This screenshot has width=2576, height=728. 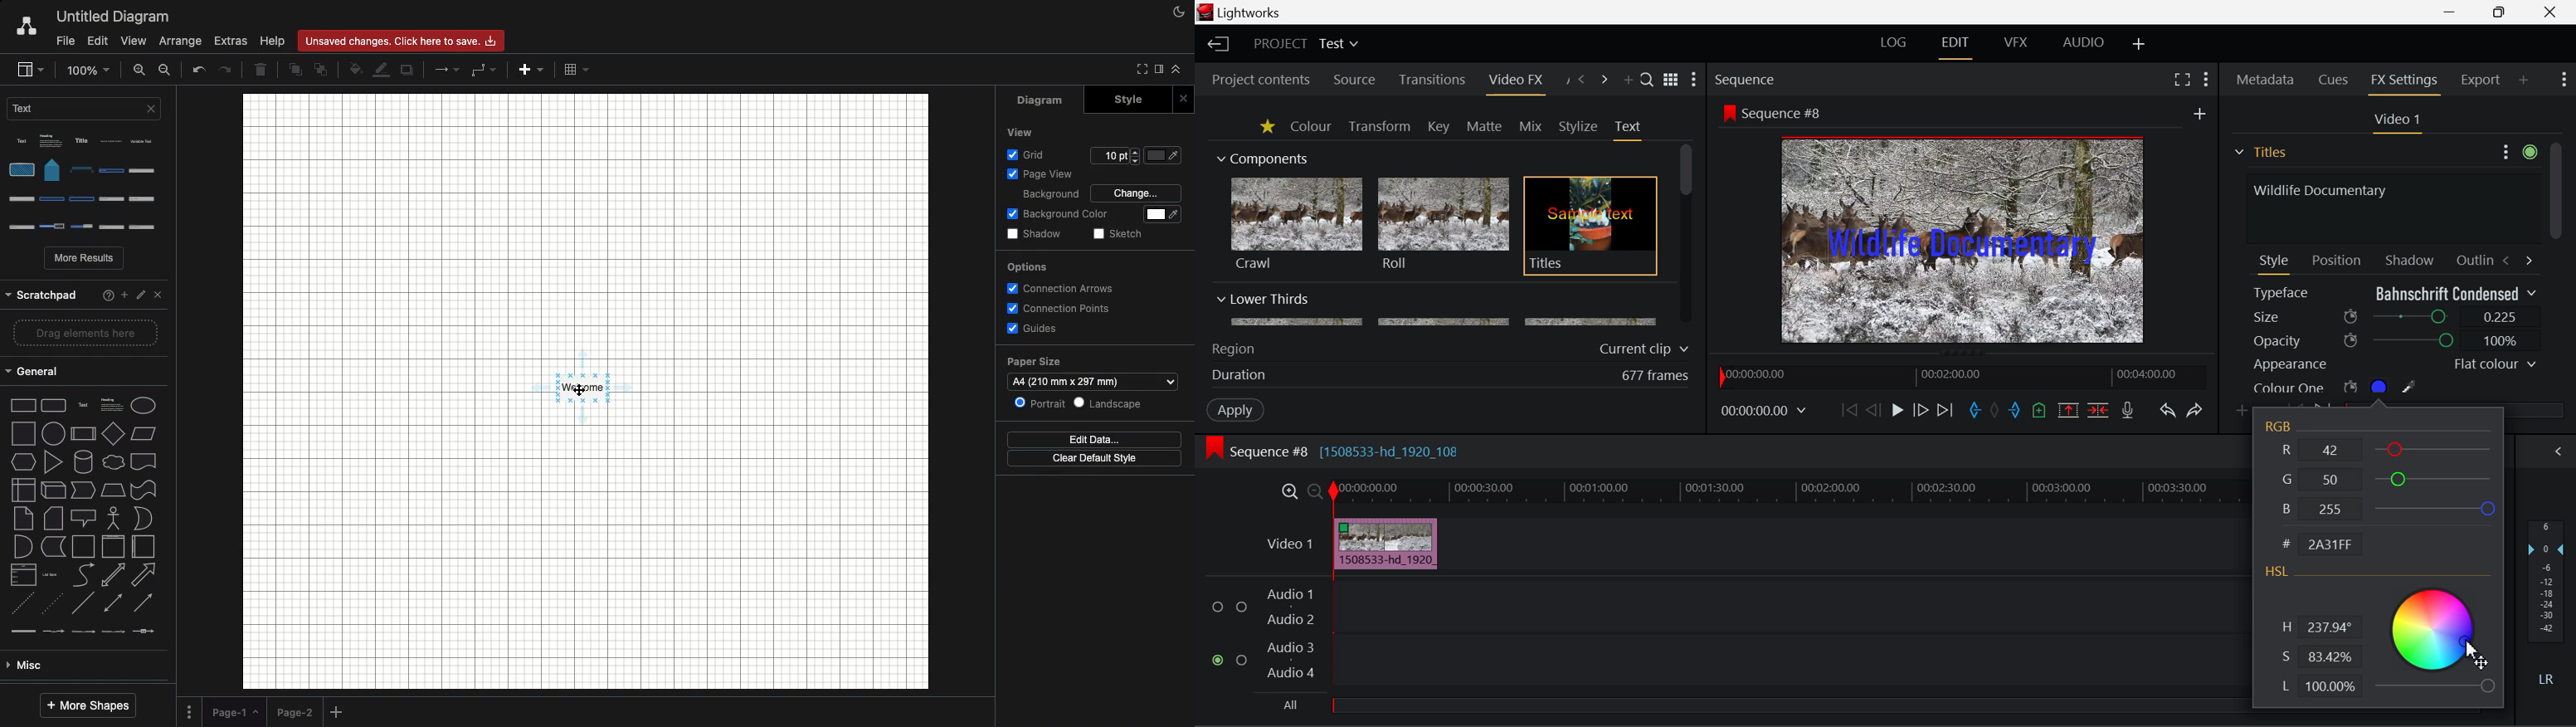 What do you see at coordinates (338, 713) in the screenshot?
I see `Add` at bounding box center [338, 713].